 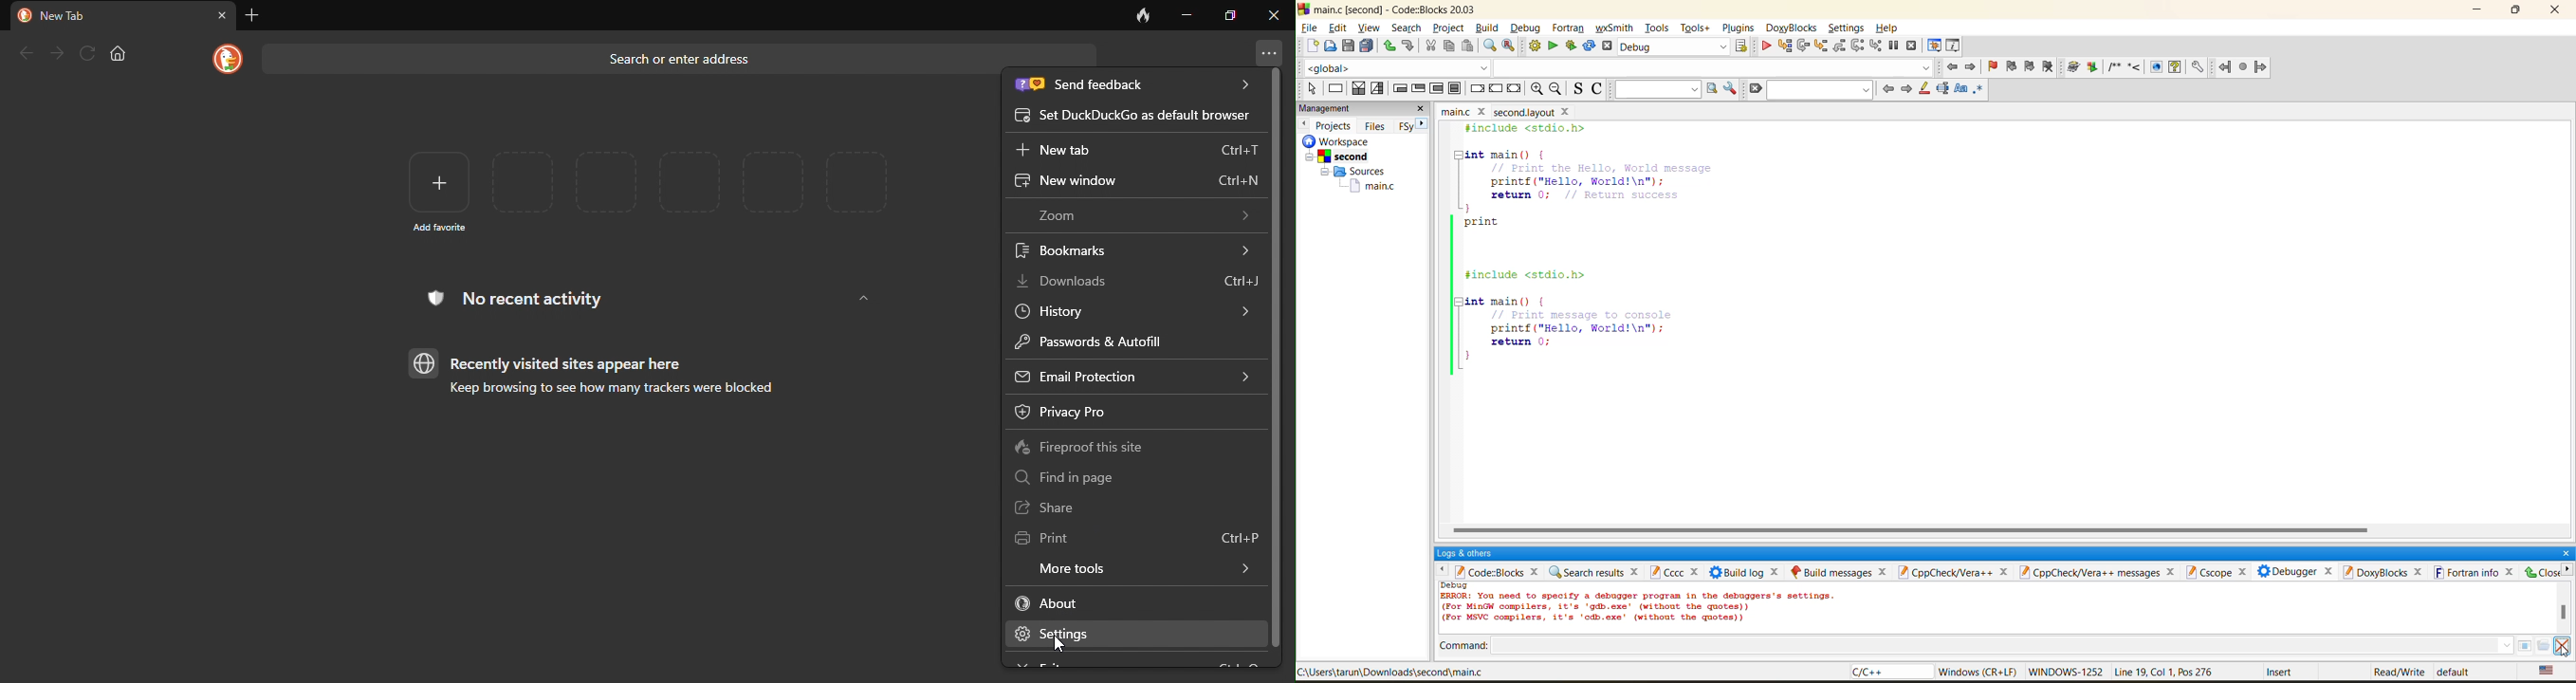 What do you see at coordinates (1336, 125) in the screenshot?
I see `projects` at bounding box center [1336, 125].